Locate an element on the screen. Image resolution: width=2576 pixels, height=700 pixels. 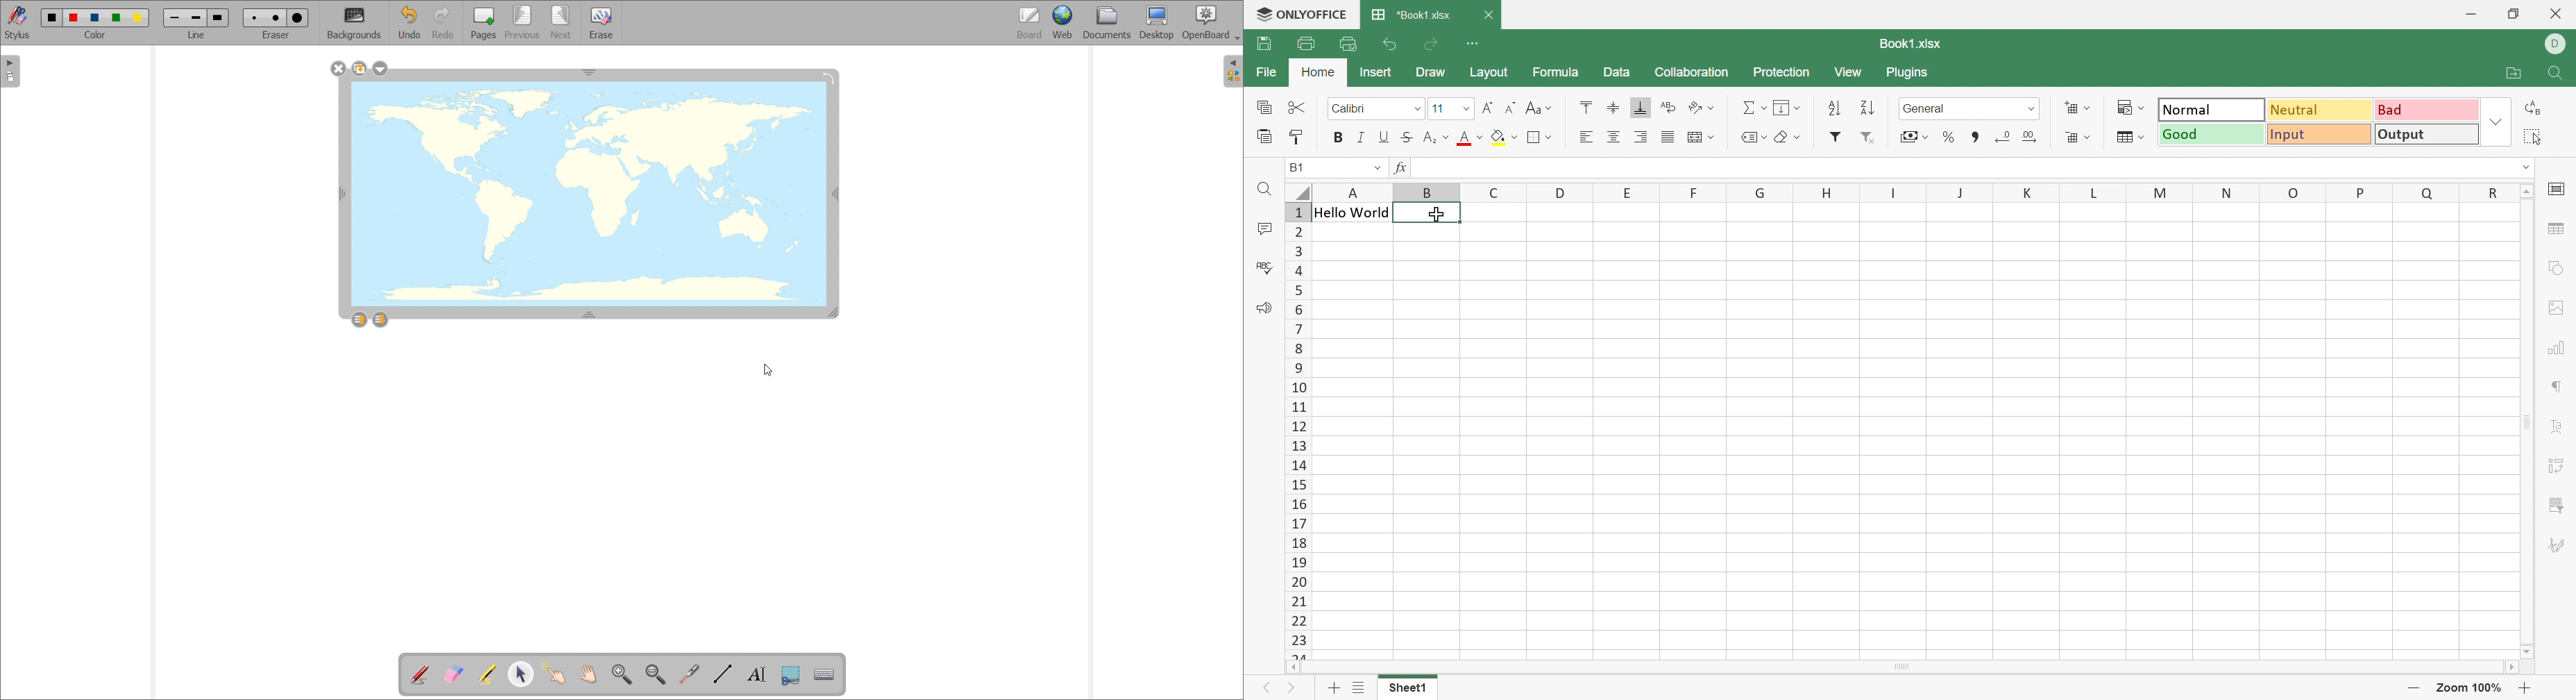
Plugins is located at coordinates (1906, 74).